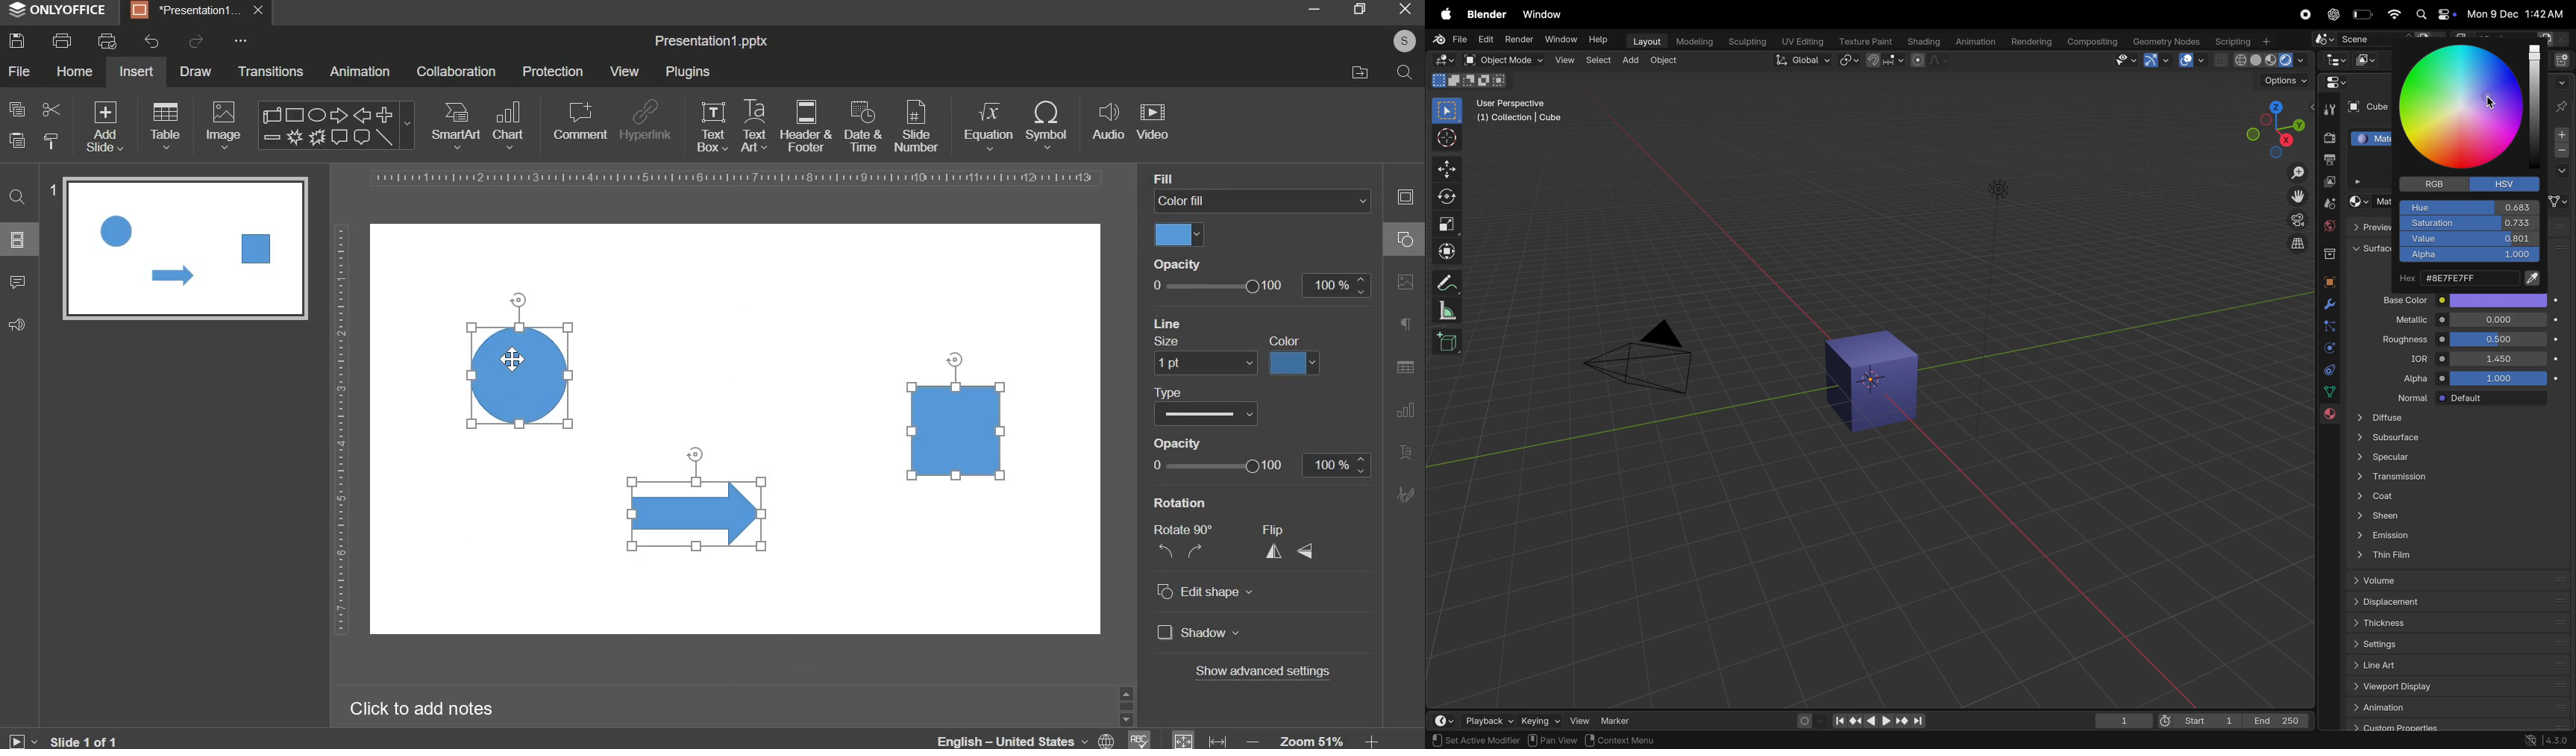 The width and height of the screenshot is (2576, 756). Describe the element at coordinates (1446, 169) in the screenshot. I see `move` at that location.